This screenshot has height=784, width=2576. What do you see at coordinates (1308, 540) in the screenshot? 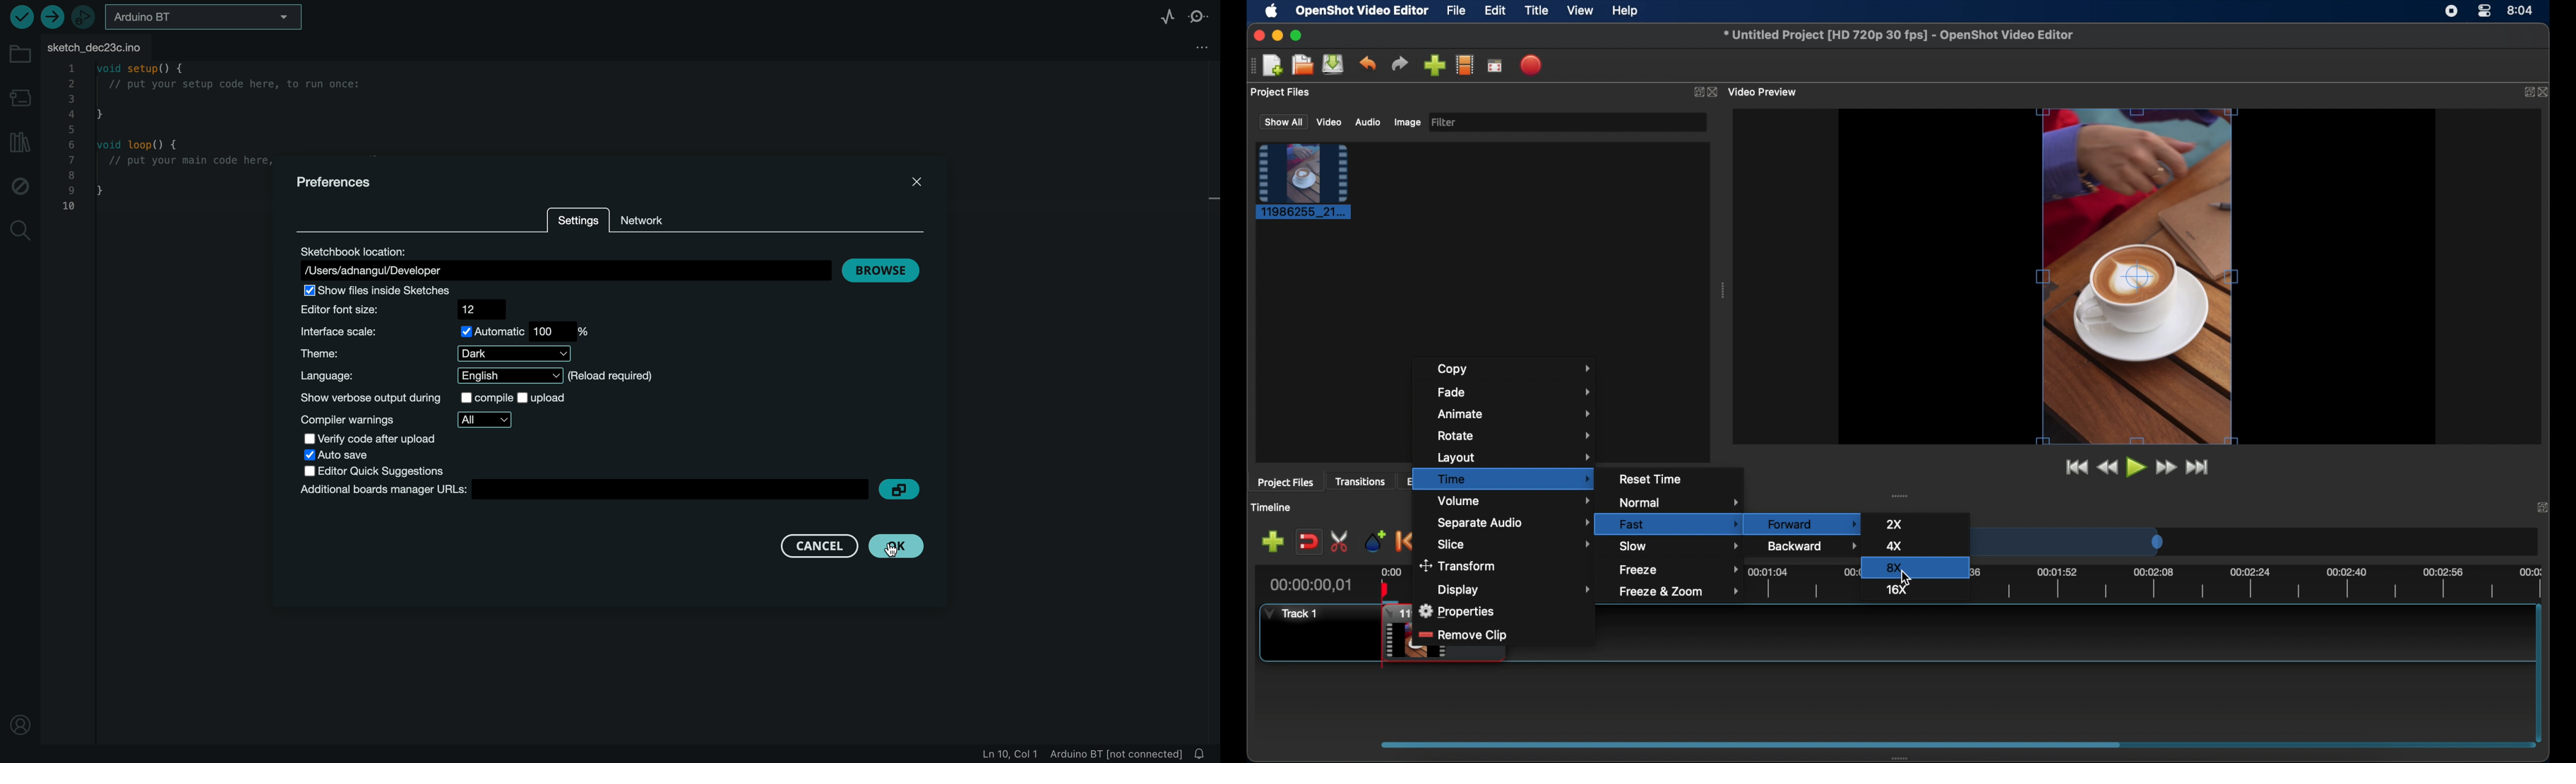
I see `disable  snapping` at bounding box center [1308, 540].